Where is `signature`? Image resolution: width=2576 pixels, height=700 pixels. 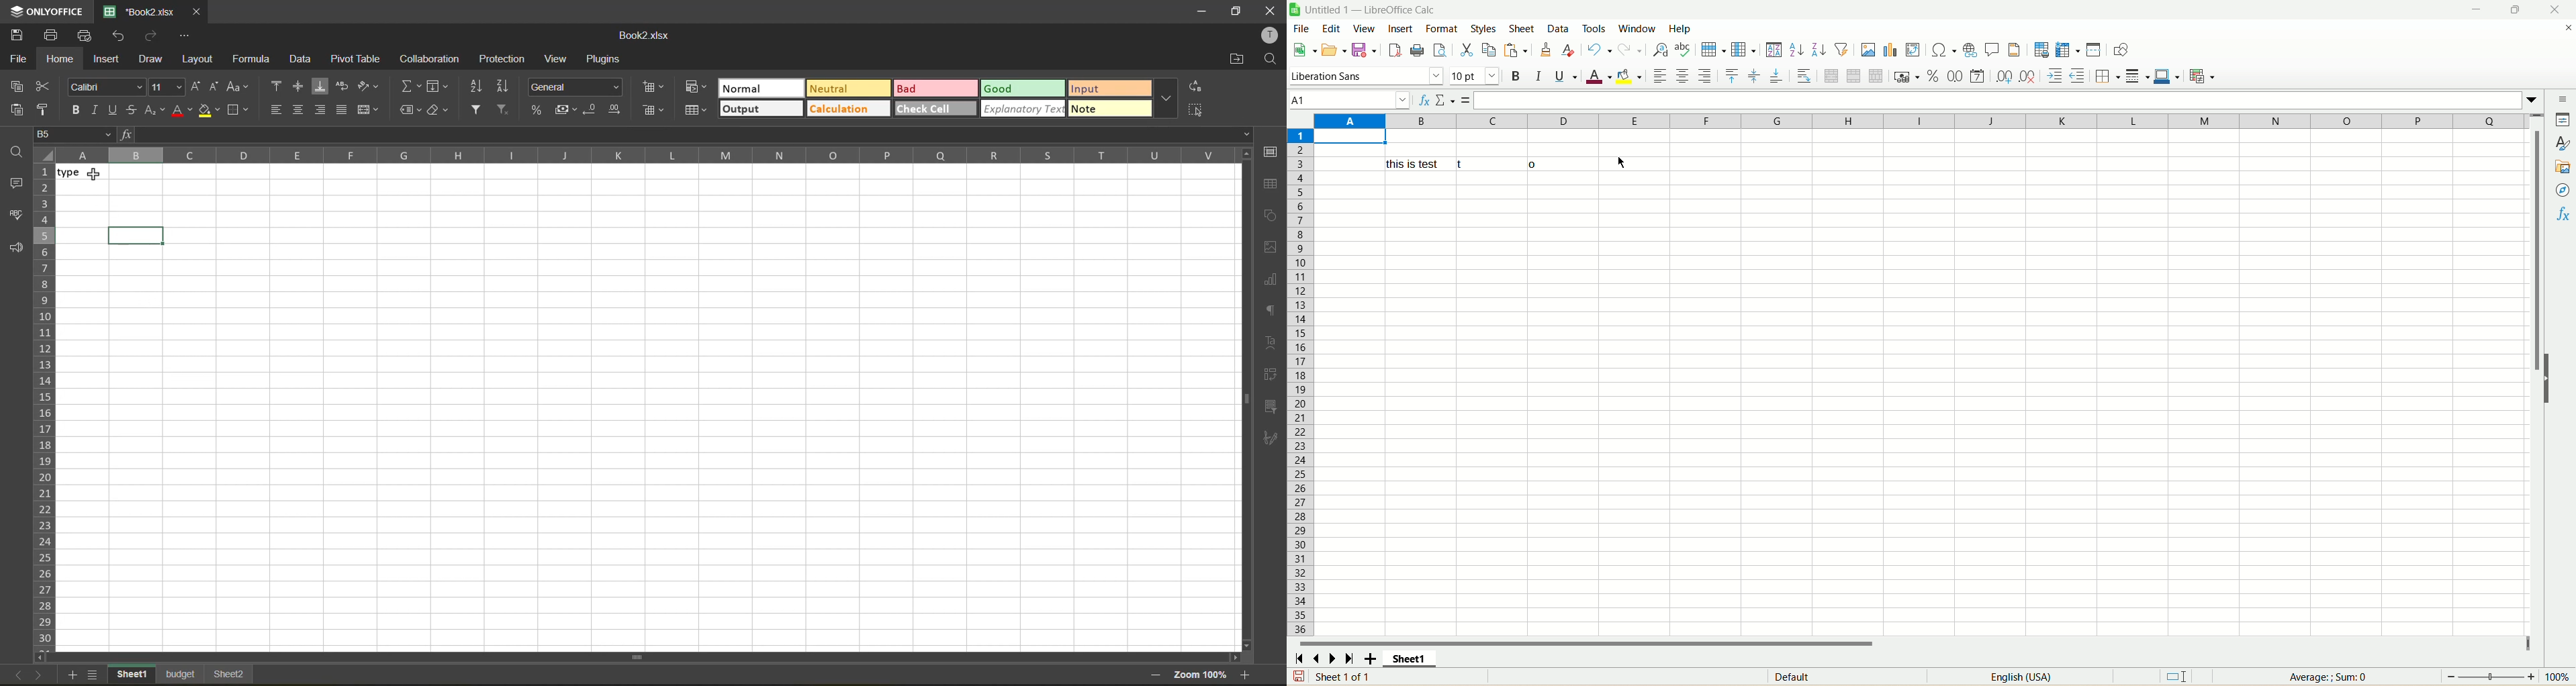
signature is located at coordinates (1271, 439).